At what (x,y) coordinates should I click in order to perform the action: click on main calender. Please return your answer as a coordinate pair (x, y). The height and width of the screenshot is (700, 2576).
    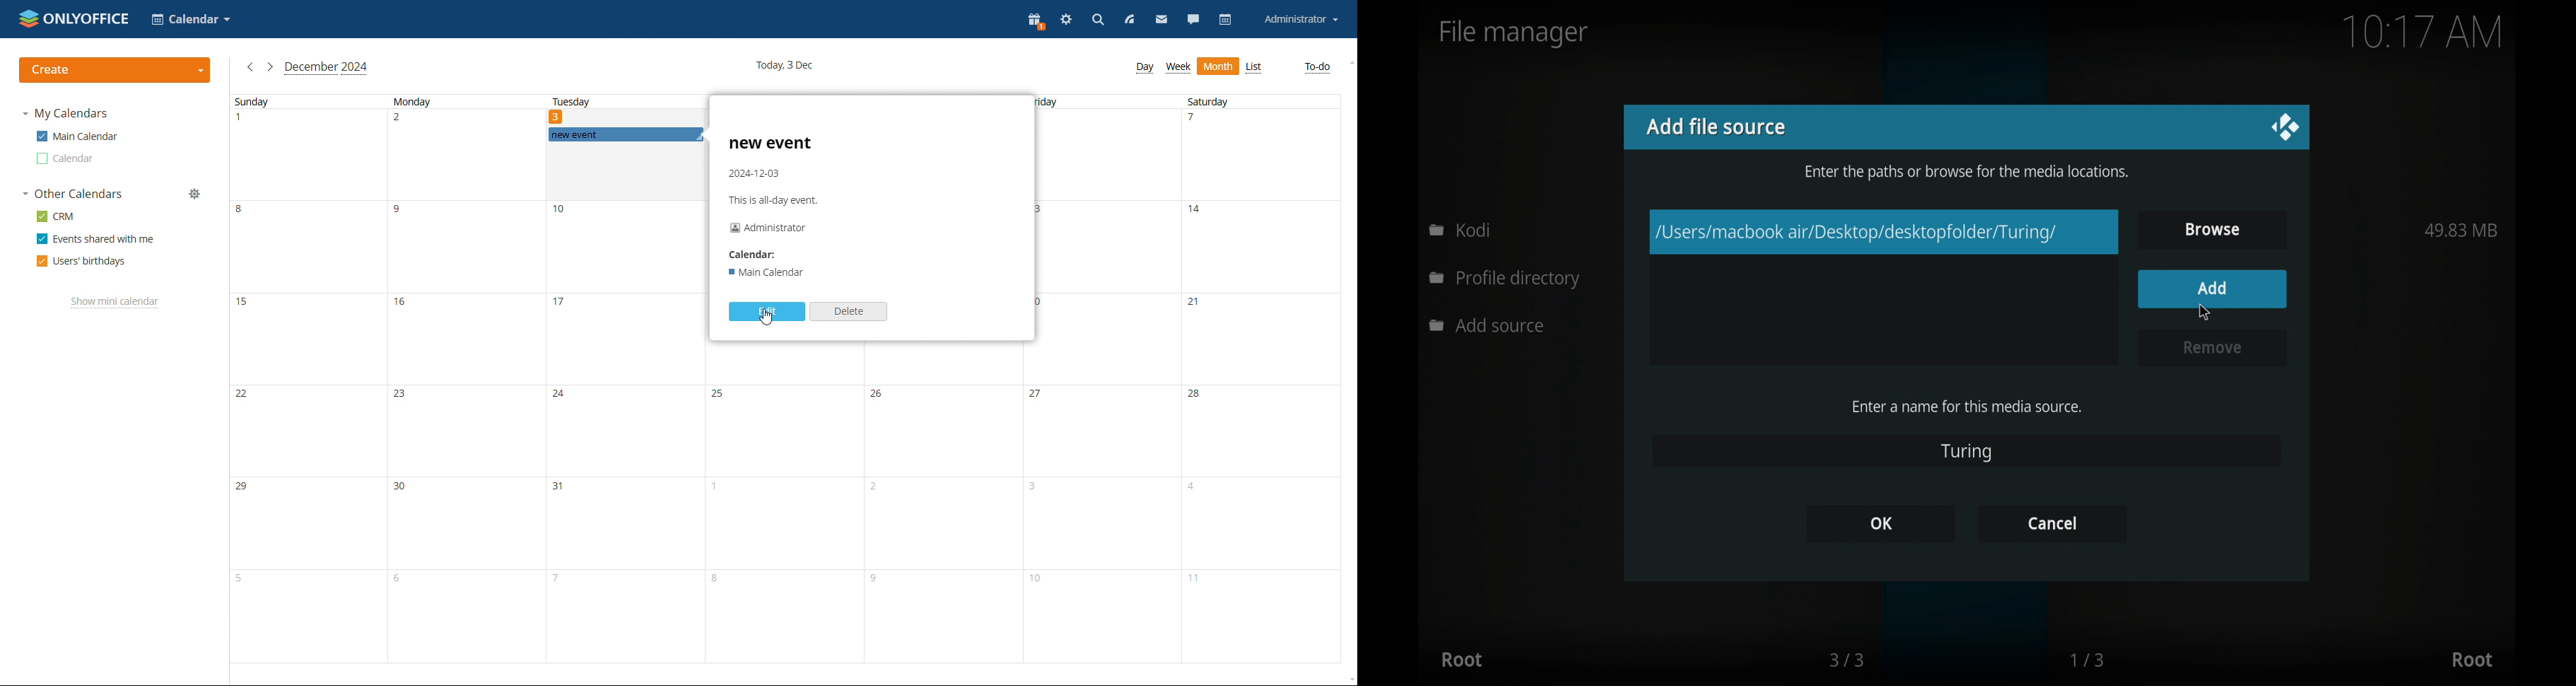
    Looking at the image, I should click on (769, 274).